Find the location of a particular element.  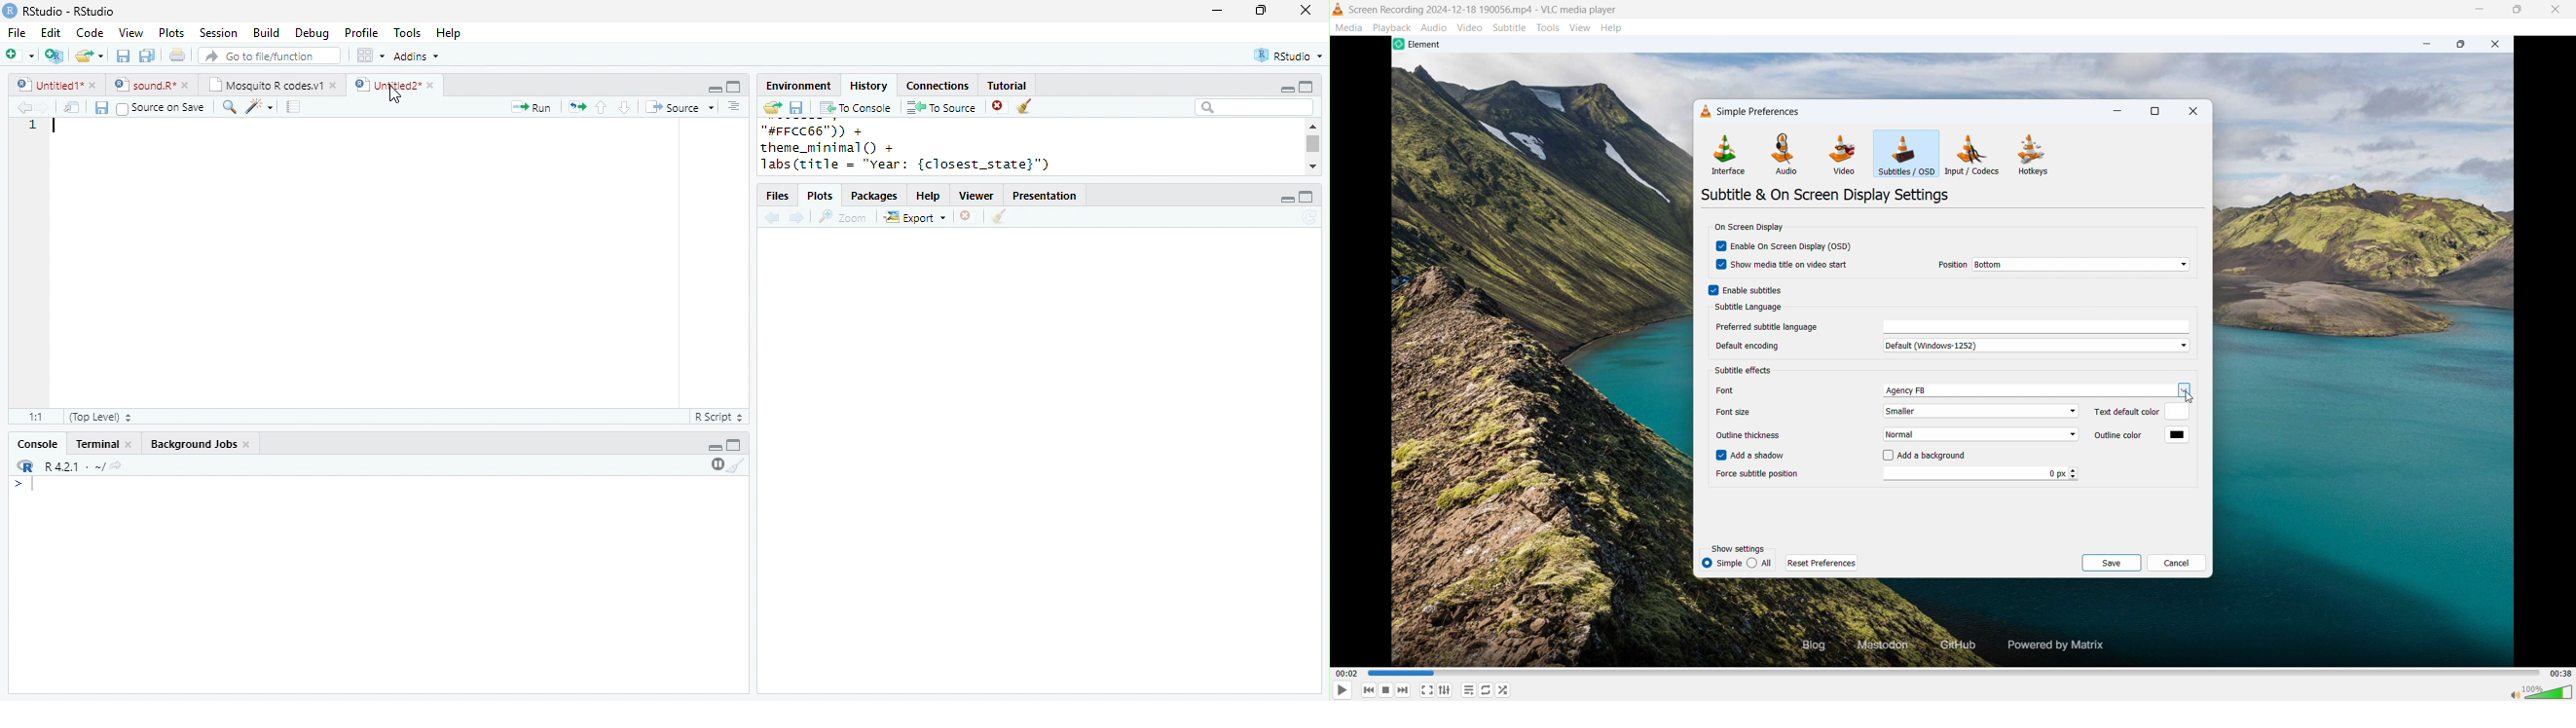

interface is located at coordinates (1727, 154).